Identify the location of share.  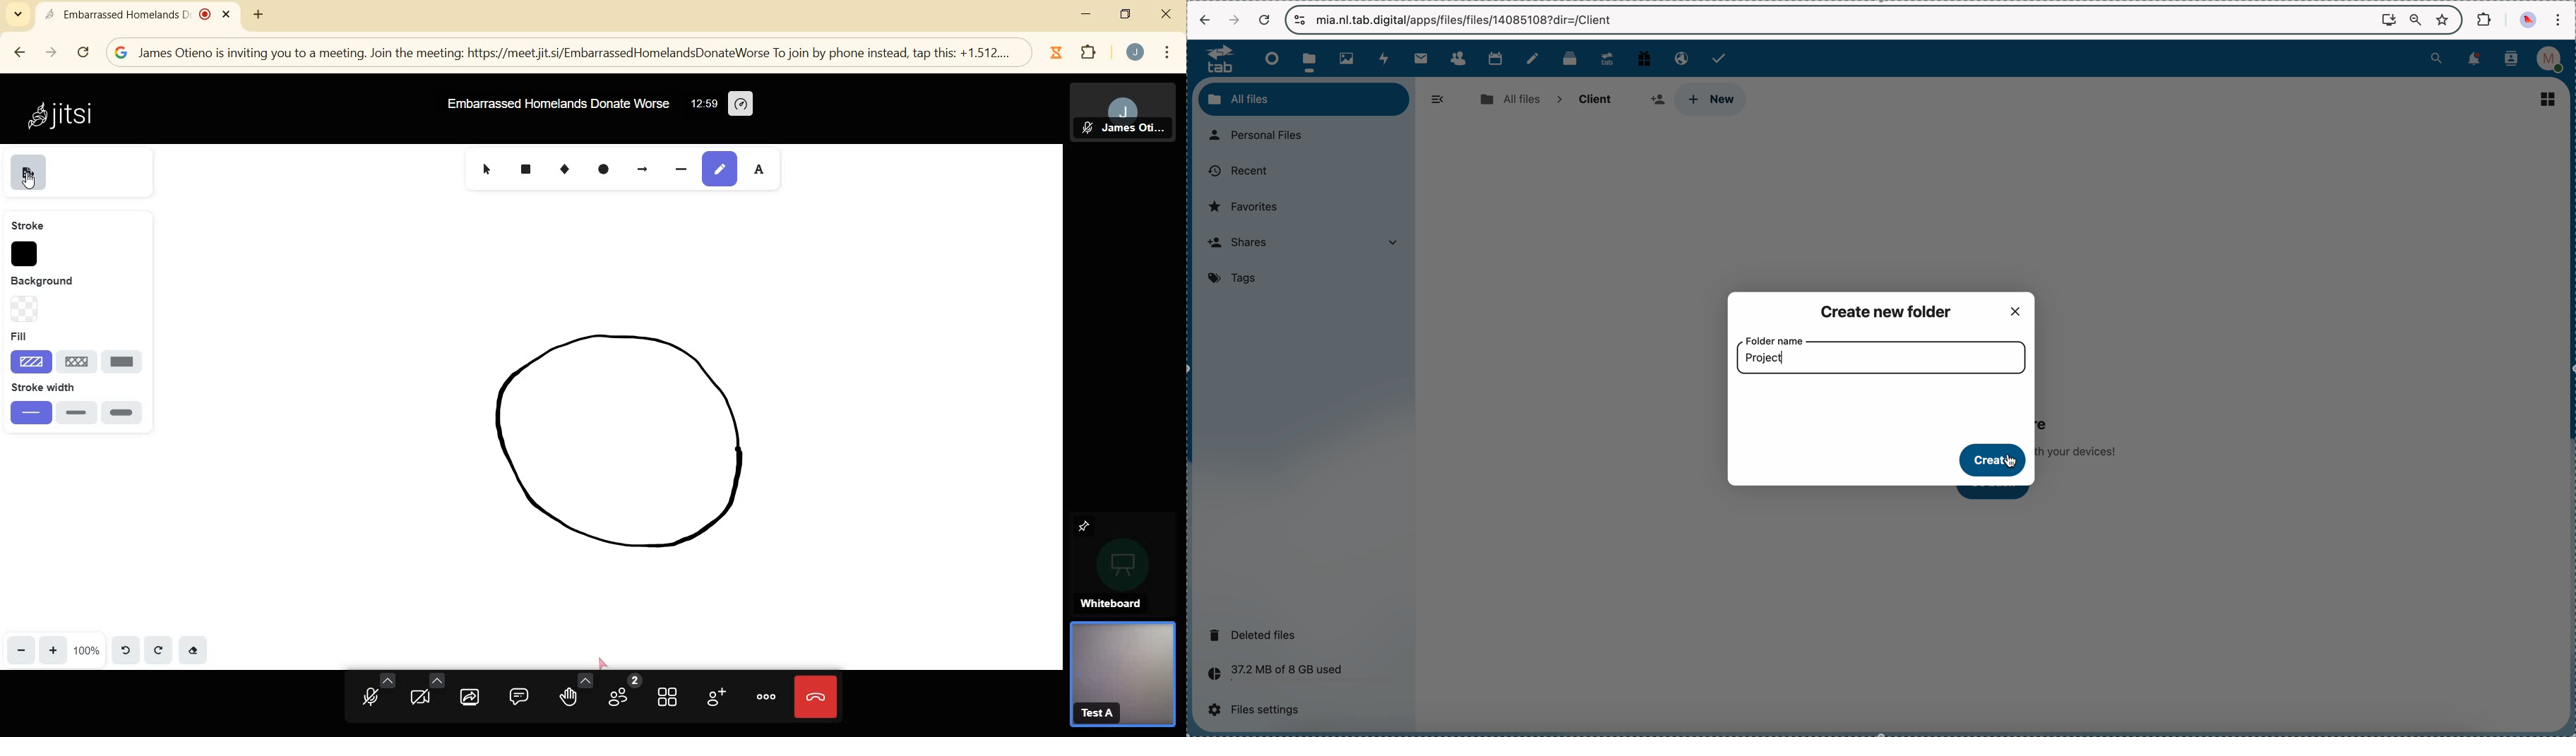
(1657, 99).